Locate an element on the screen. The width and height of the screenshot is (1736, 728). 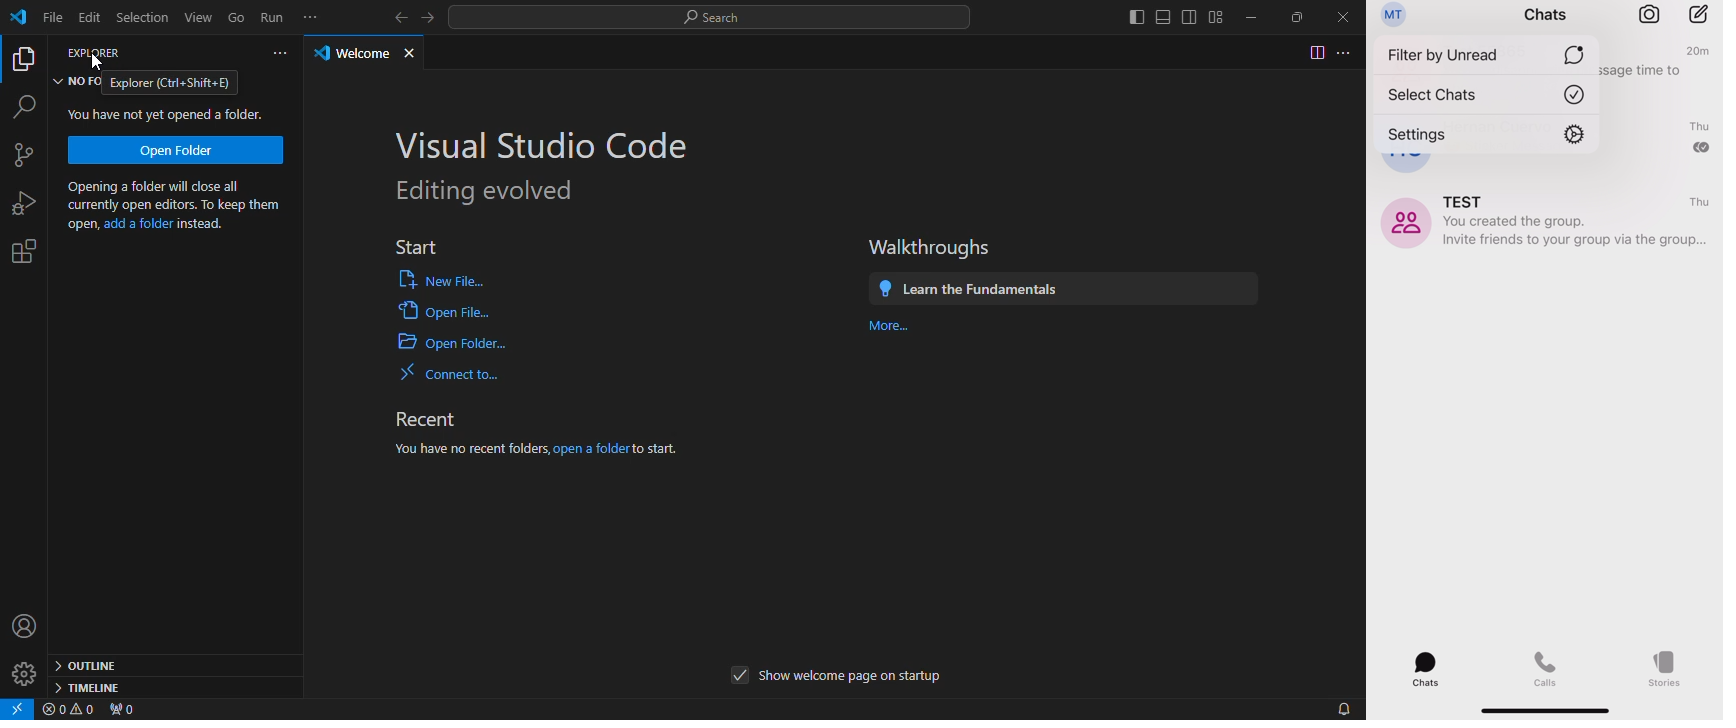
No folder tab is located at coordinates (77, 83).